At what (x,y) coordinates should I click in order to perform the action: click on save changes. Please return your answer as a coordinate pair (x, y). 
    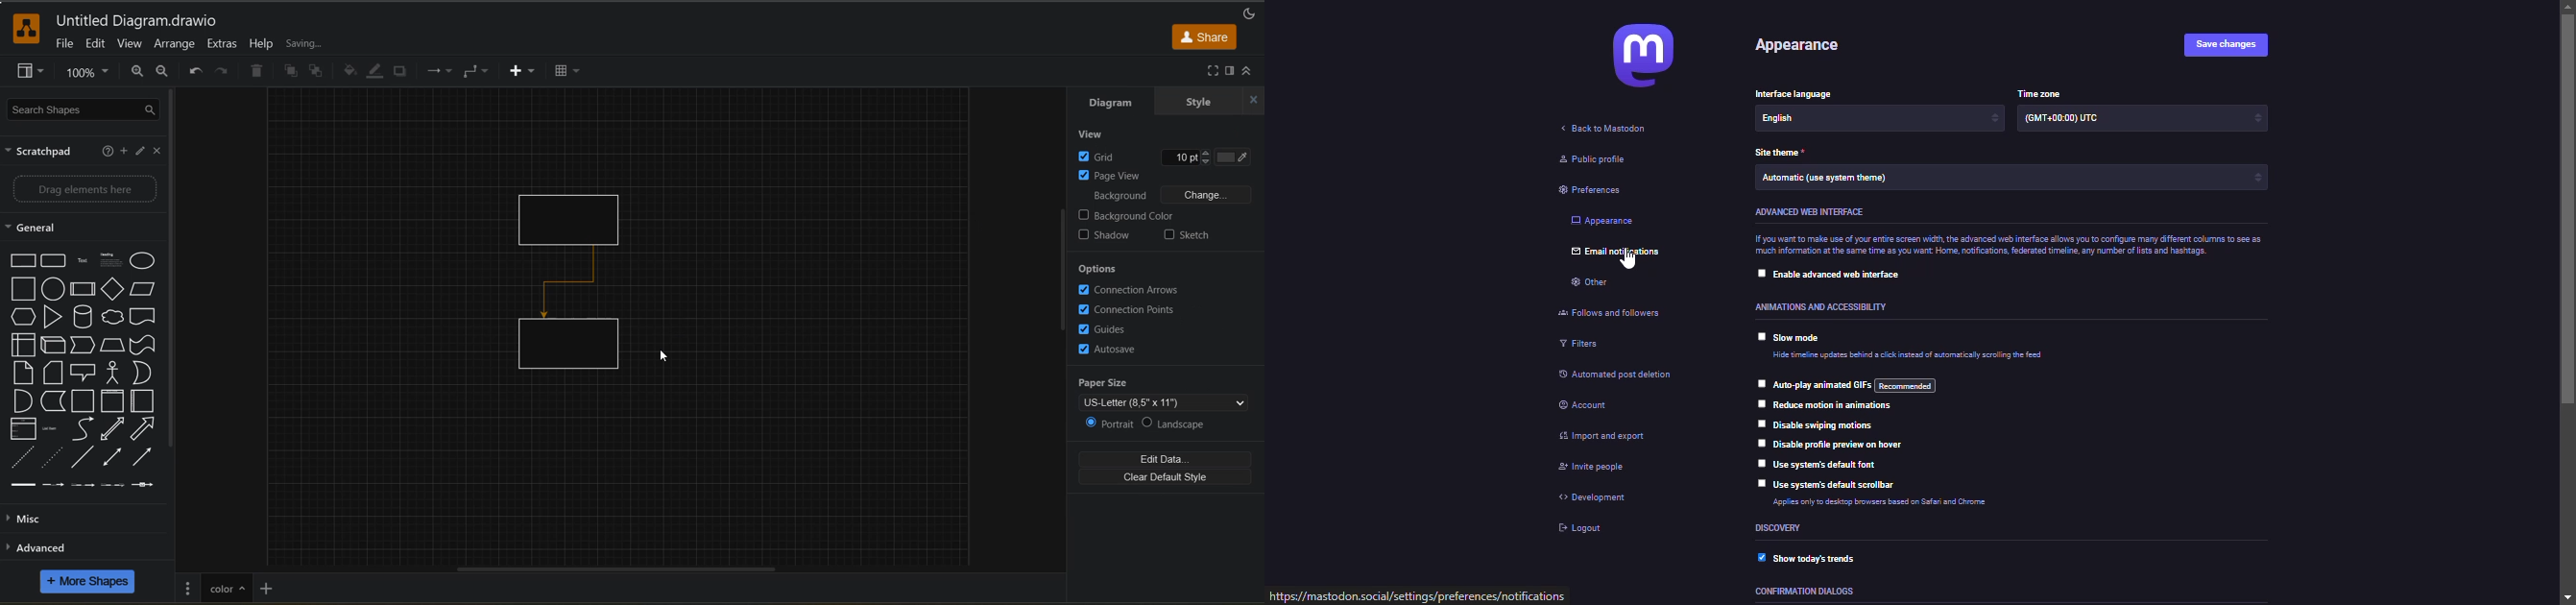
    Looking at the image, I should click on (2229, 46).